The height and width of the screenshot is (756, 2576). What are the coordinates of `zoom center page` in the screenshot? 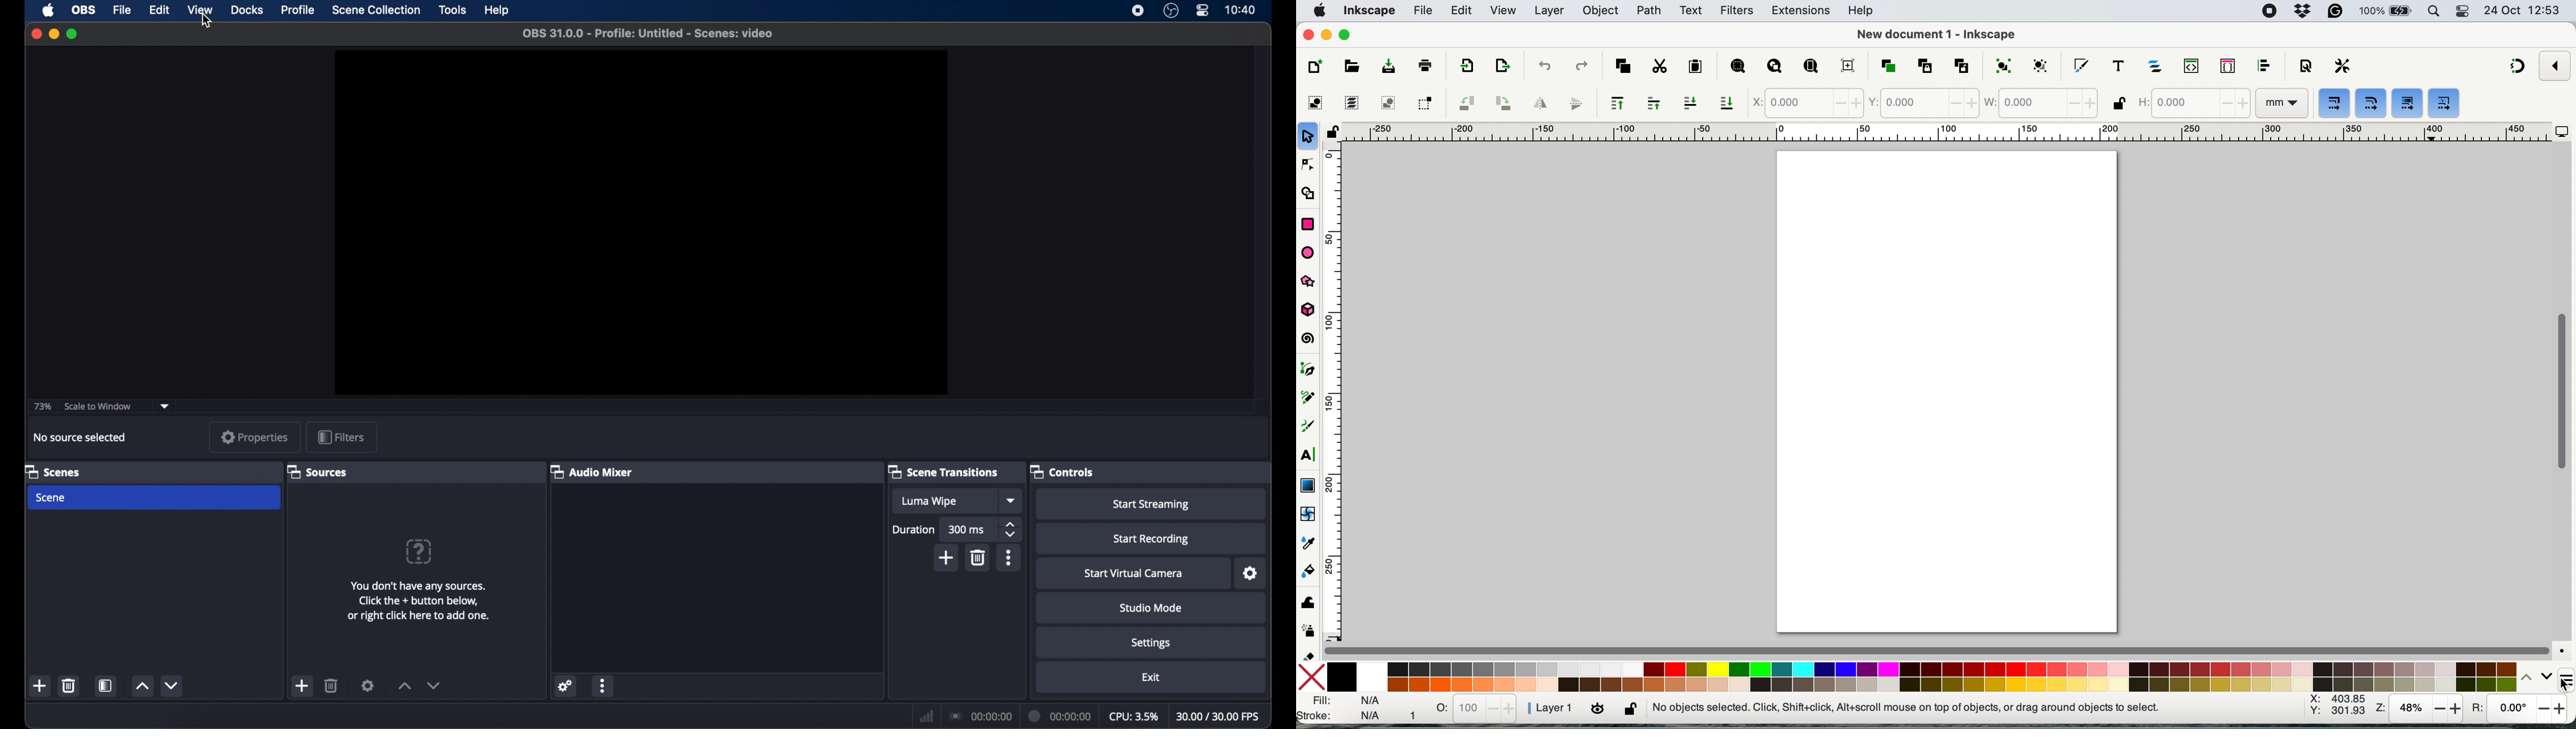 It's located at (1849, 64).